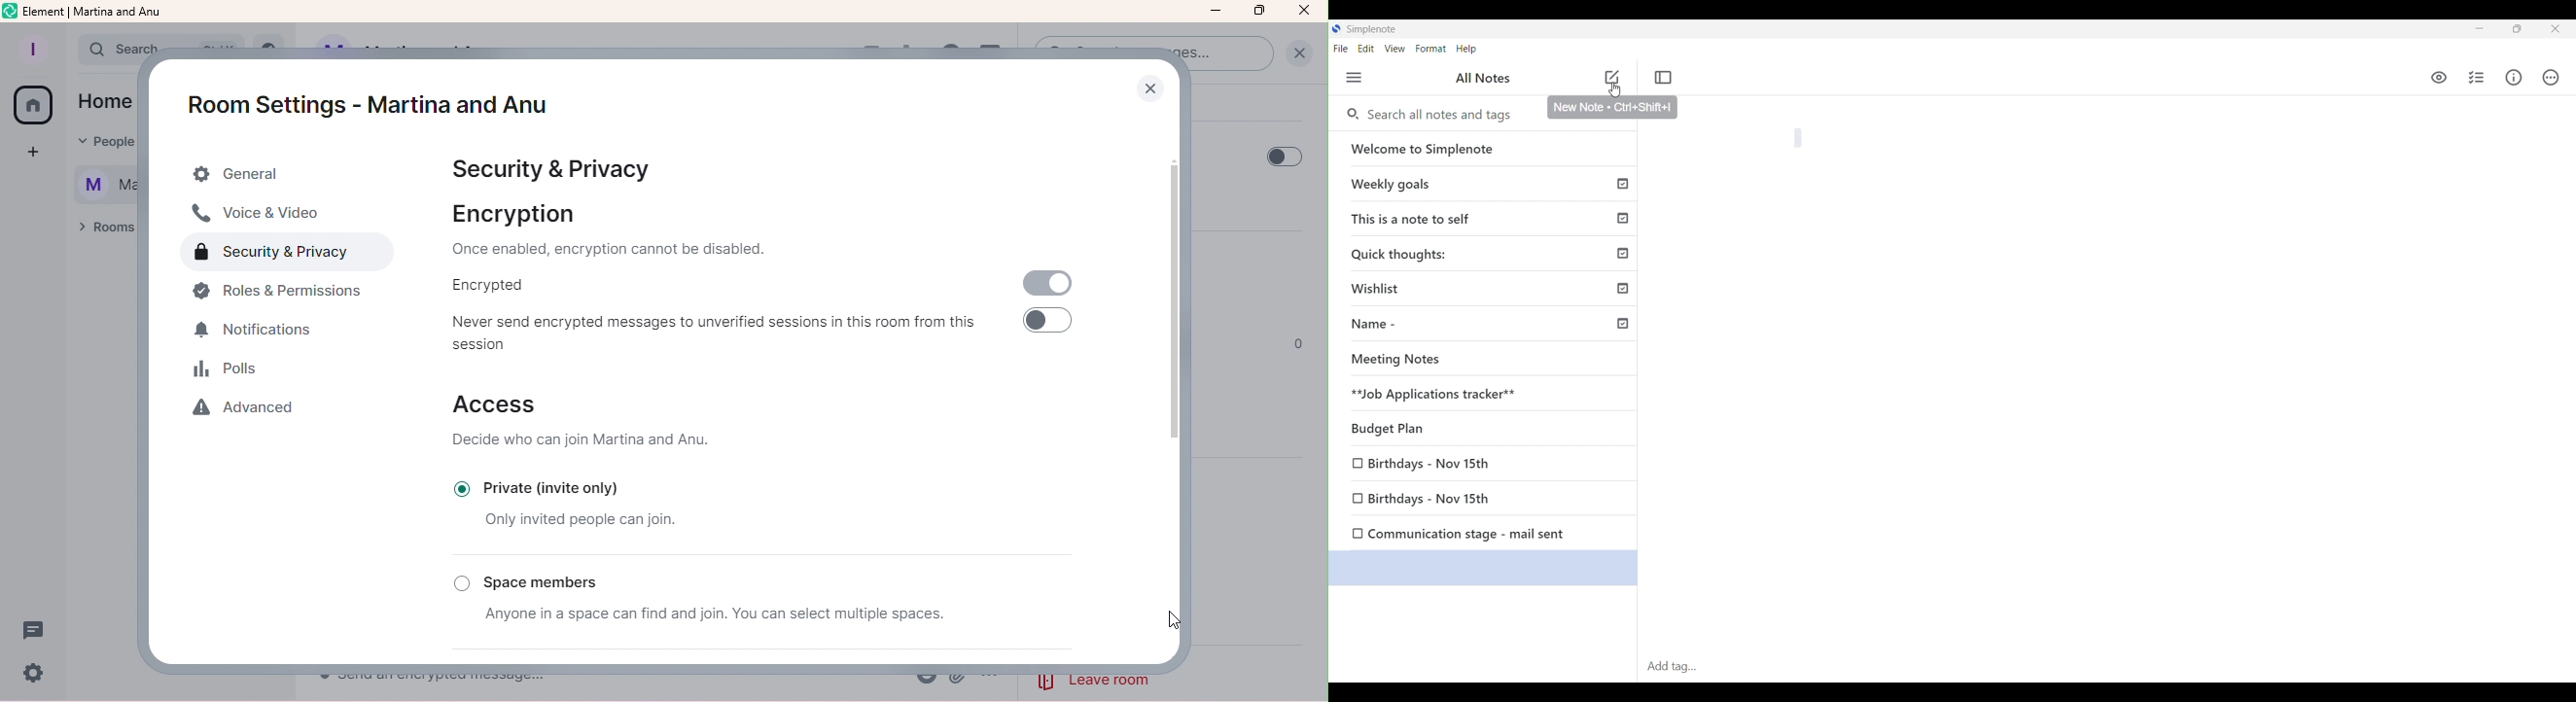 Image resolution: width=2576 pixels, height=728 pixels. What do you see at coordinates (1488, 291) in the screenshot?
I see `Wishlist` at bounding box center [1488, 291].